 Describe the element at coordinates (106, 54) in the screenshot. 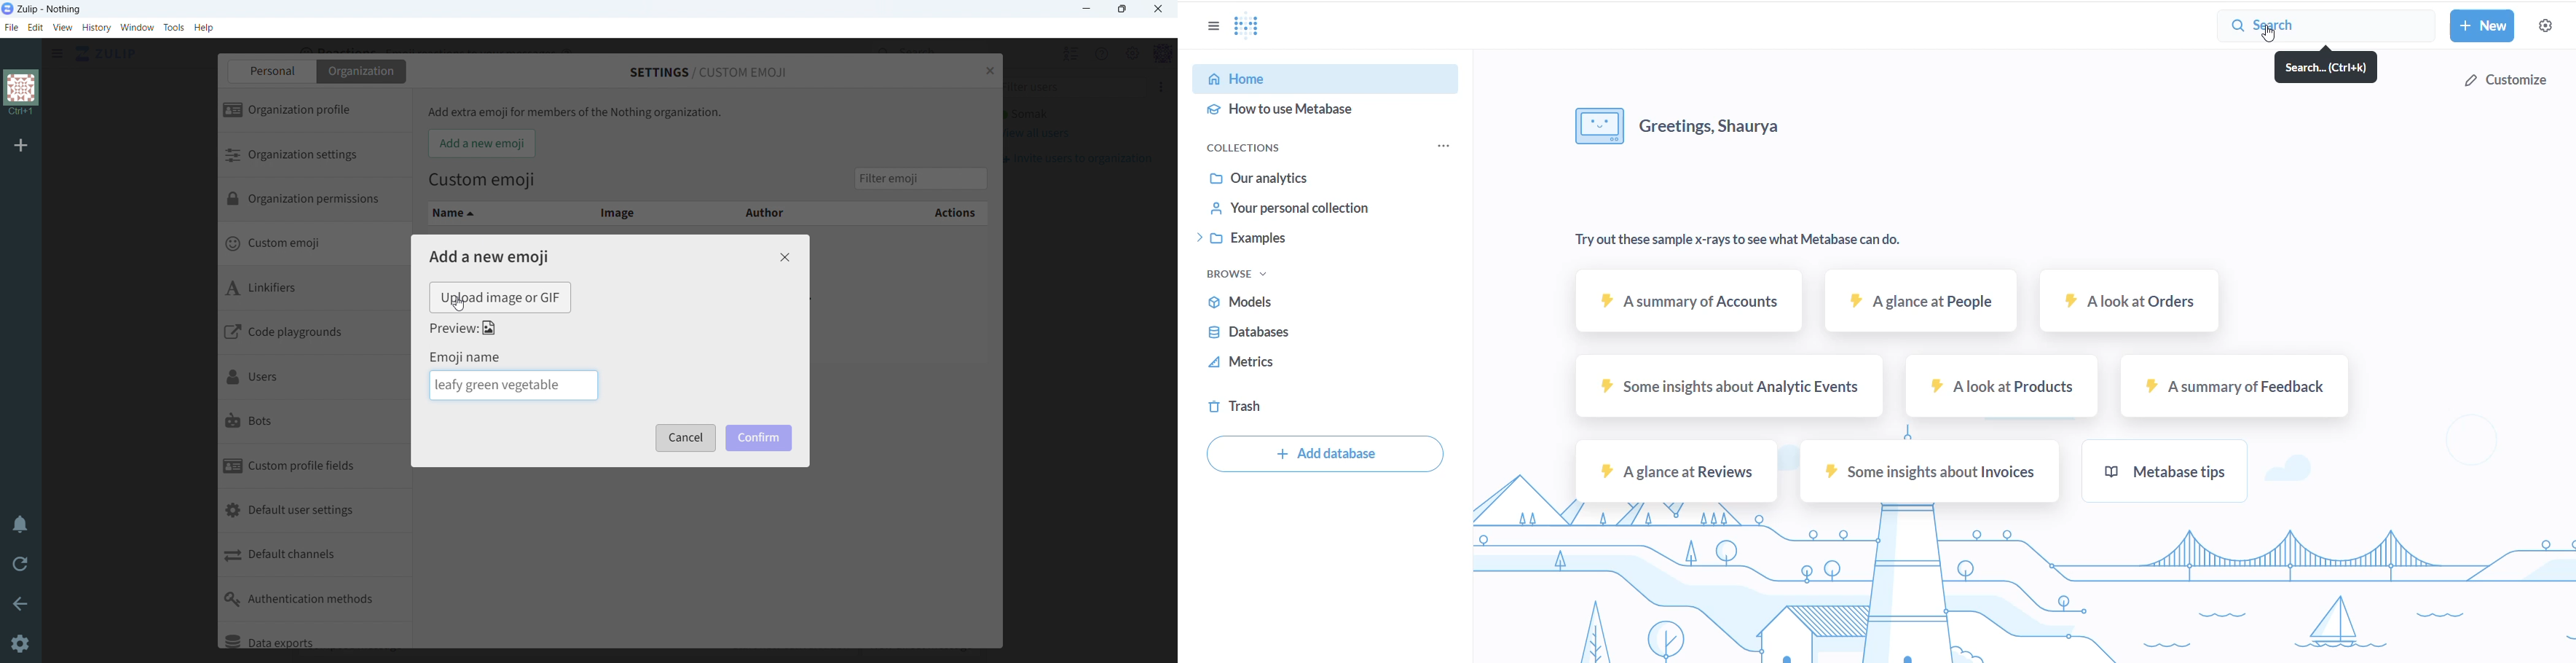

I see `go to home view` at that location.